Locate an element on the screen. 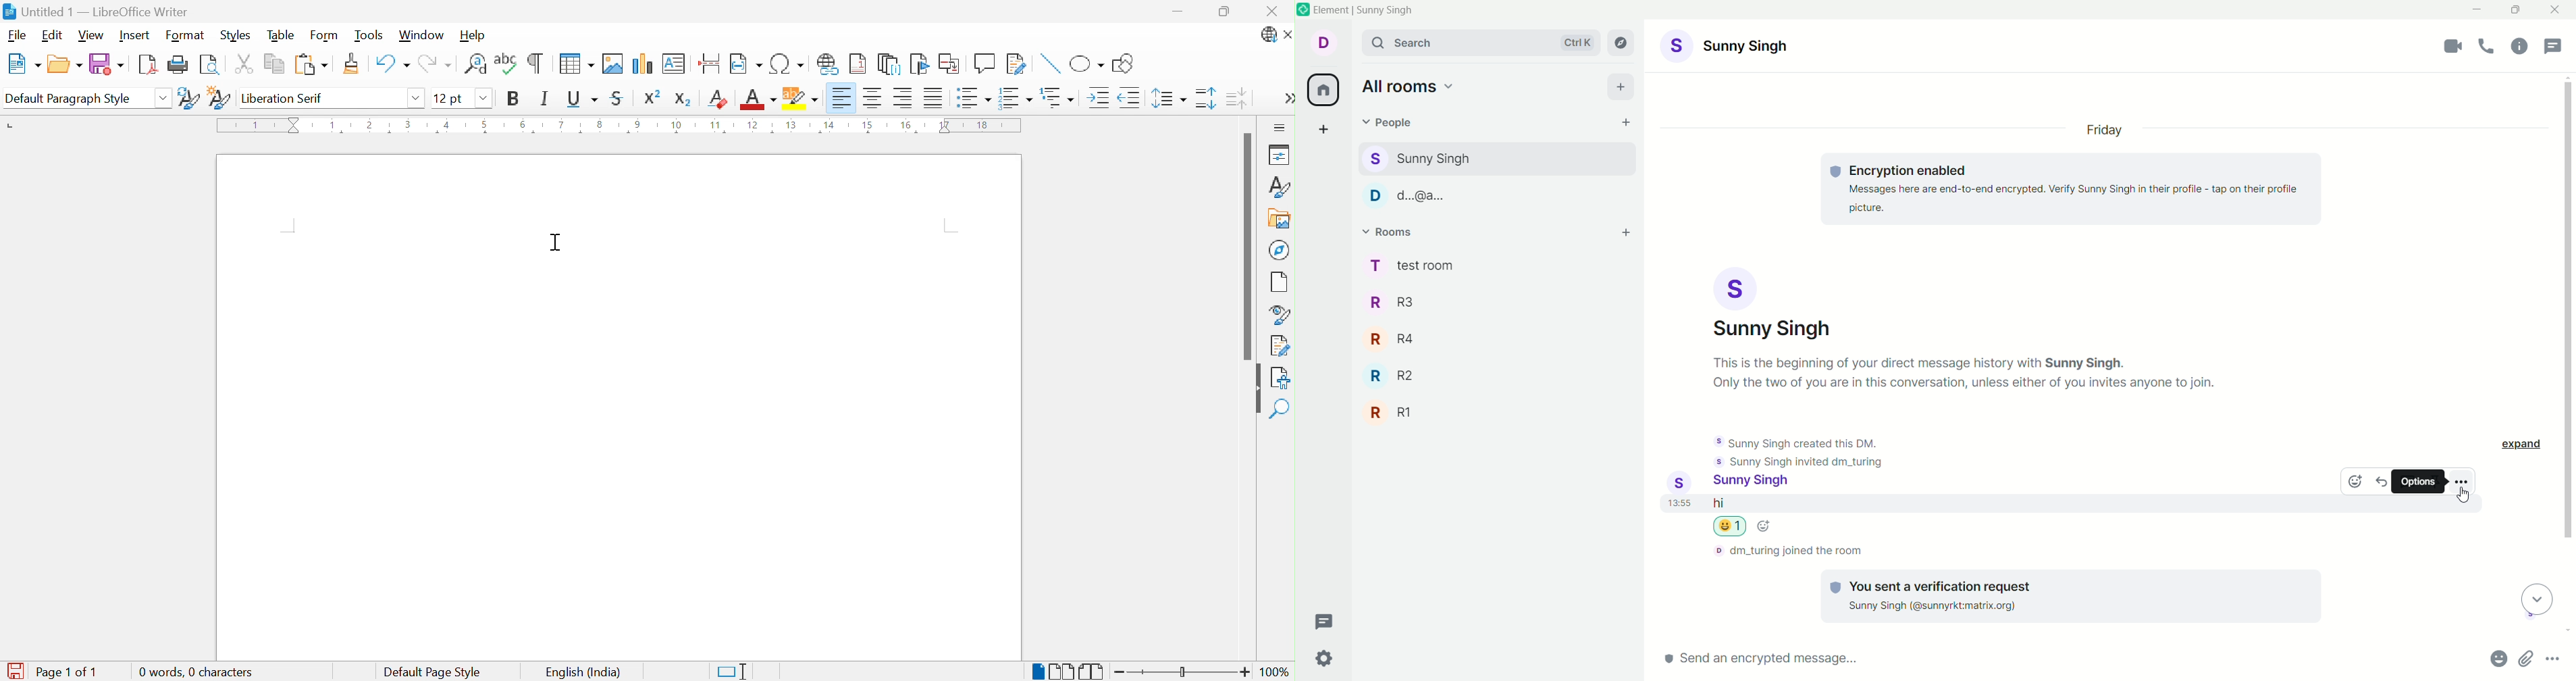  Insert page break is located at coordinates (712, 60).